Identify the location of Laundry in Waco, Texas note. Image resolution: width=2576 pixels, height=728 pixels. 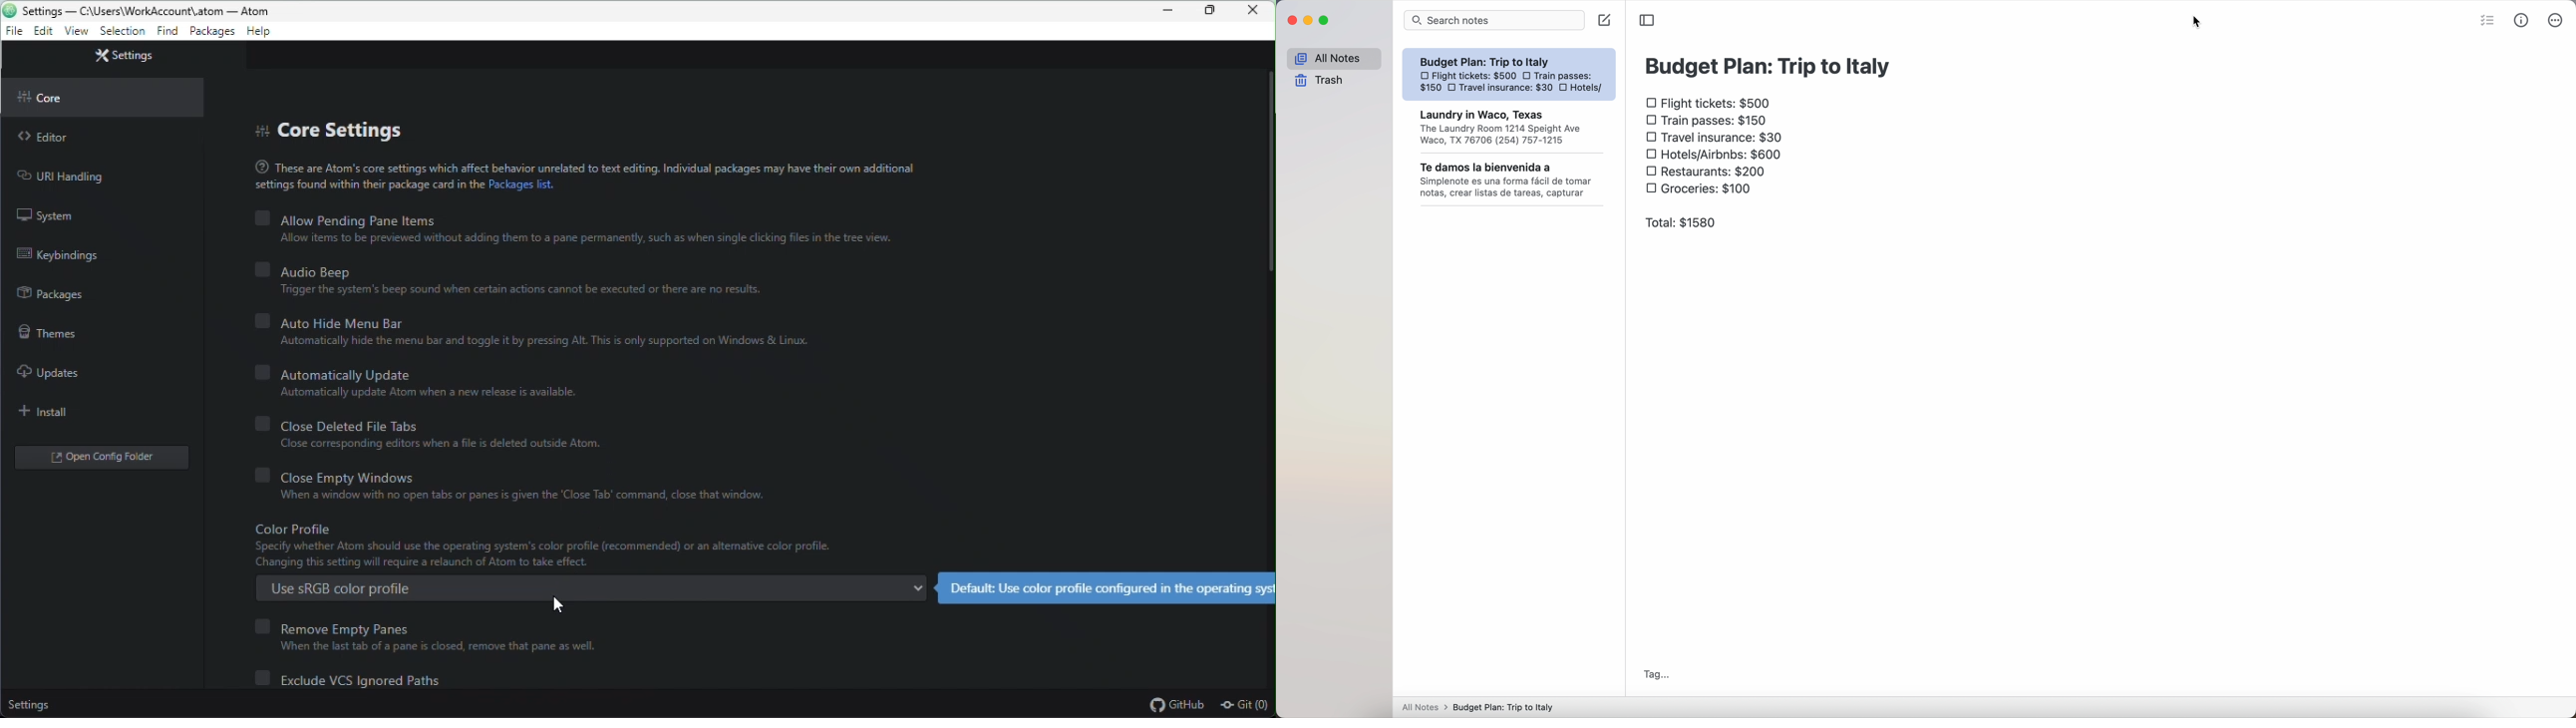
(1510, 128).